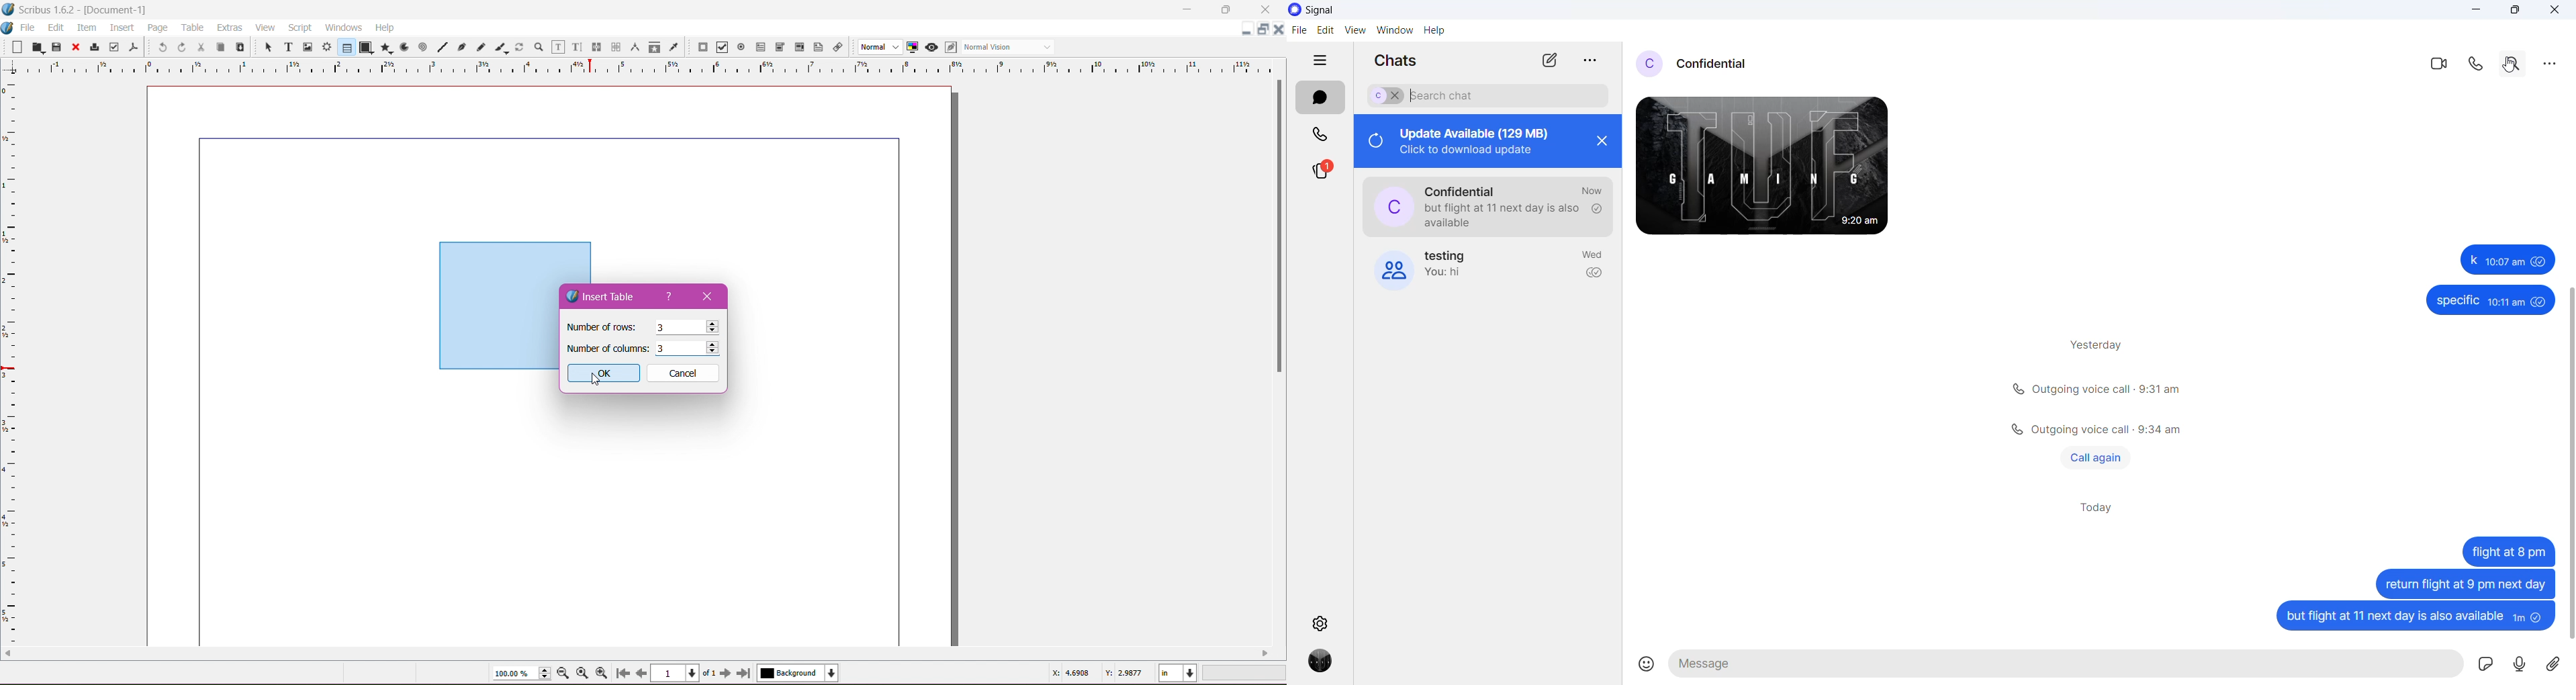 The width and height of the screenshot is (2576, 700). Describe the element at coordinates (584, 674) in the screenshot. I see `Zoom to 100%` at that location.